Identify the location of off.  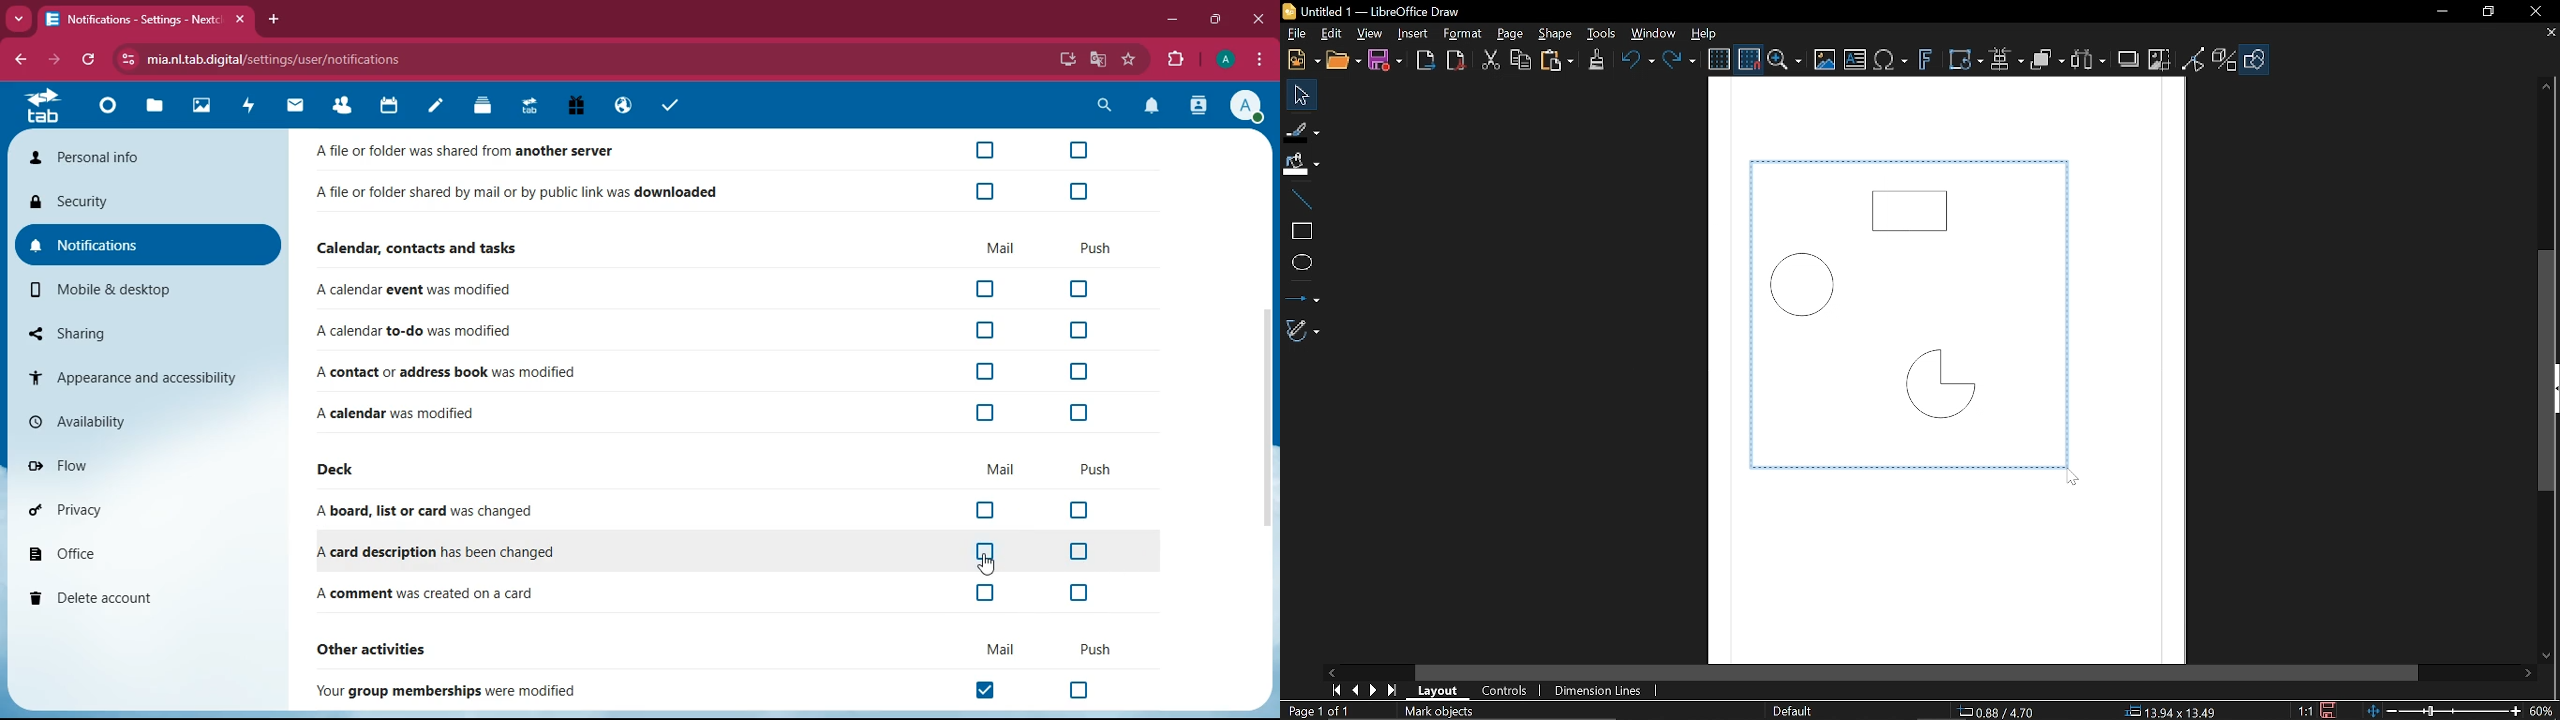
(988, 192).